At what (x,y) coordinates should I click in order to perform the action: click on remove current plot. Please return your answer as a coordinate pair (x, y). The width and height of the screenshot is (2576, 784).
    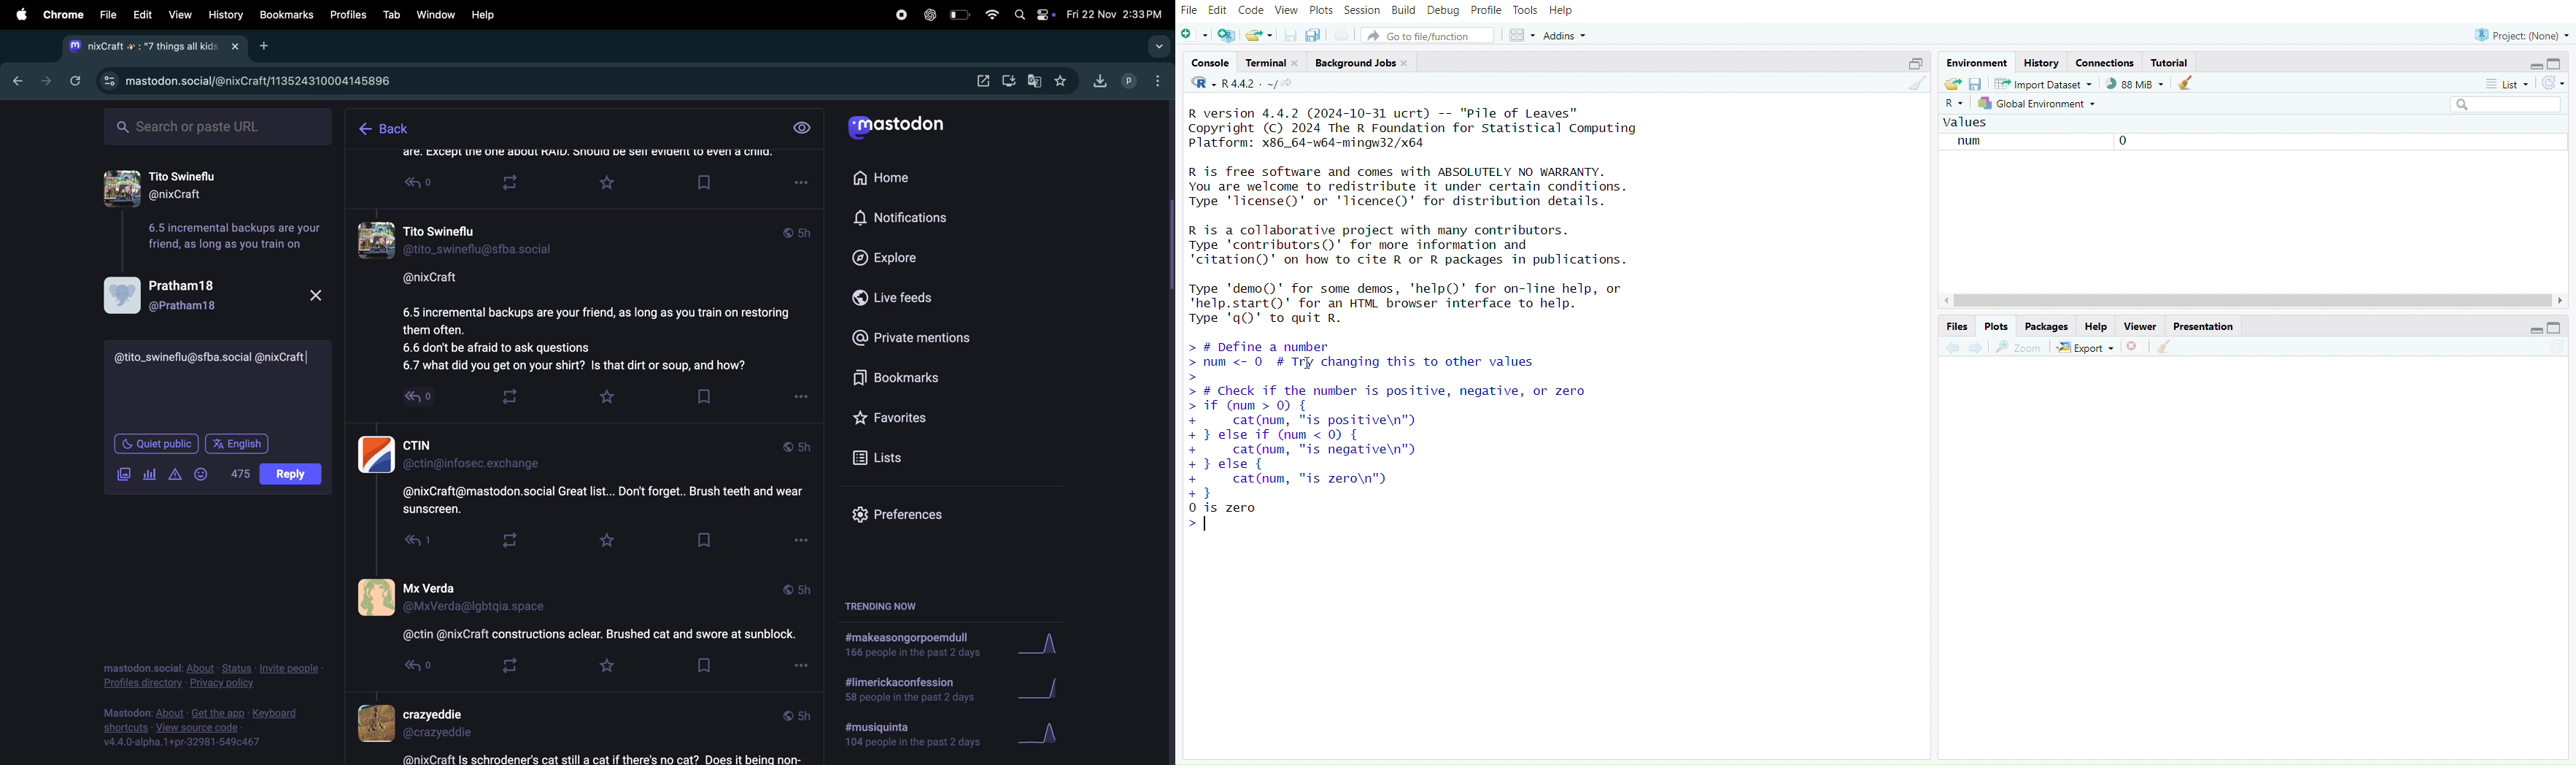
    Looking at the image, I should click on (2133, 347).